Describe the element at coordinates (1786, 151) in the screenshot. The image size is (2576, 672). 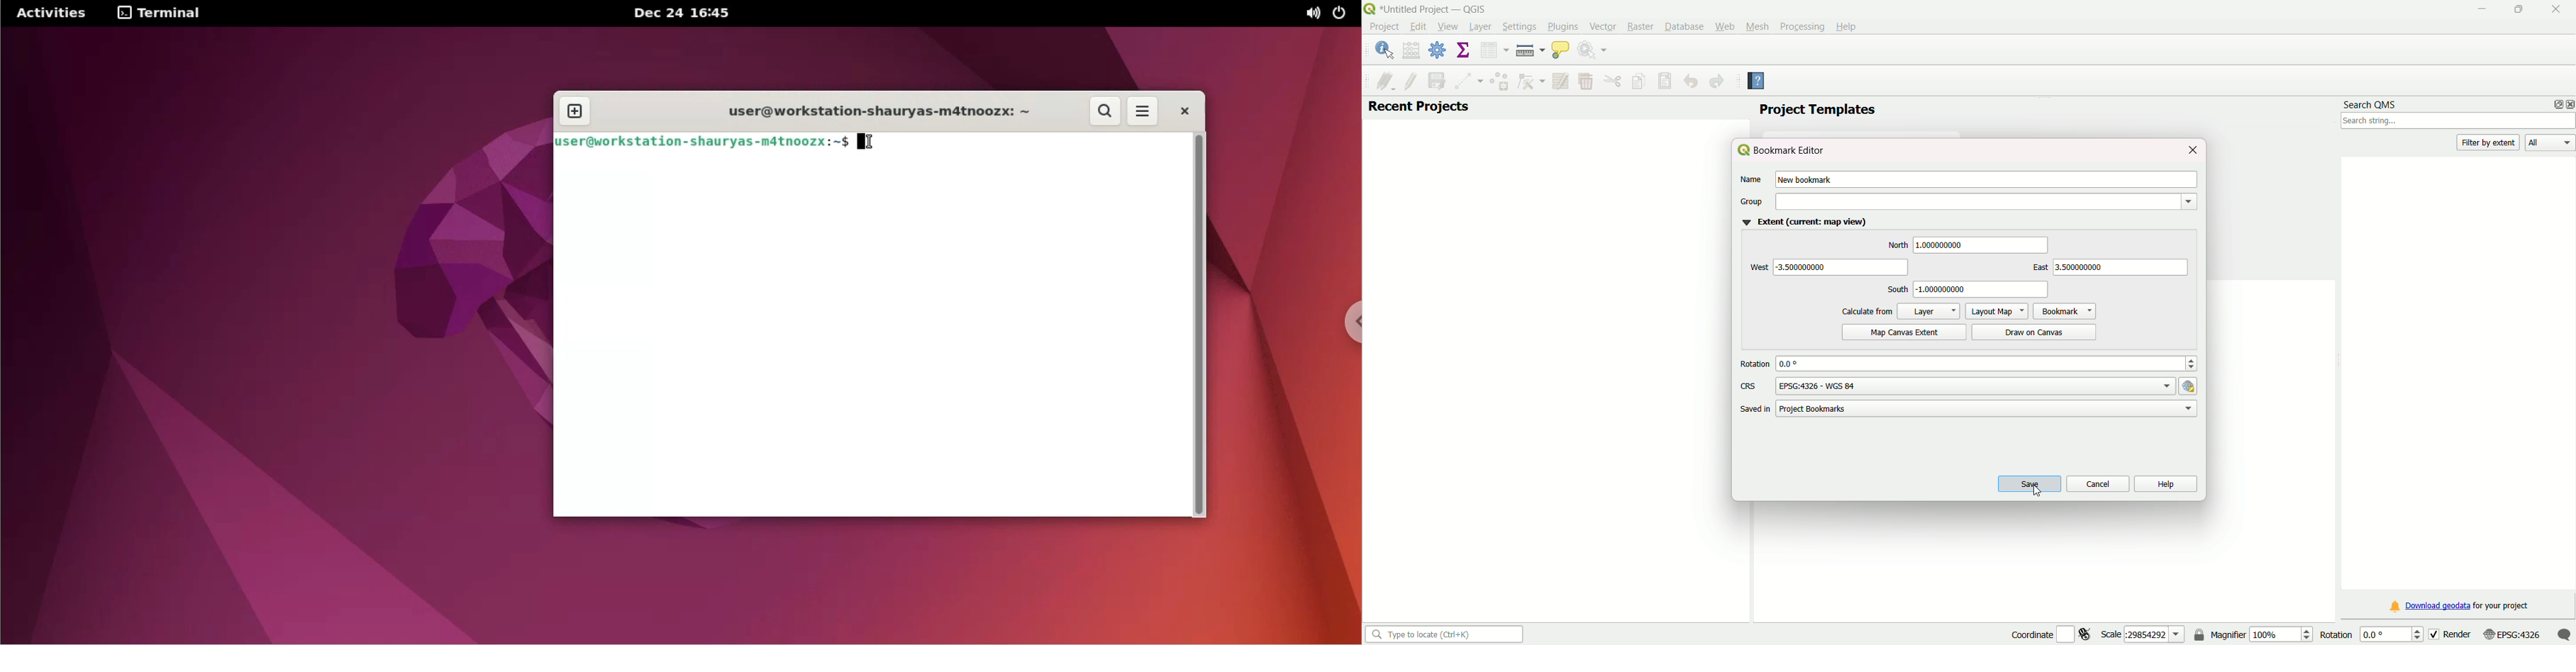
I see `Bookmark editor` at that location.